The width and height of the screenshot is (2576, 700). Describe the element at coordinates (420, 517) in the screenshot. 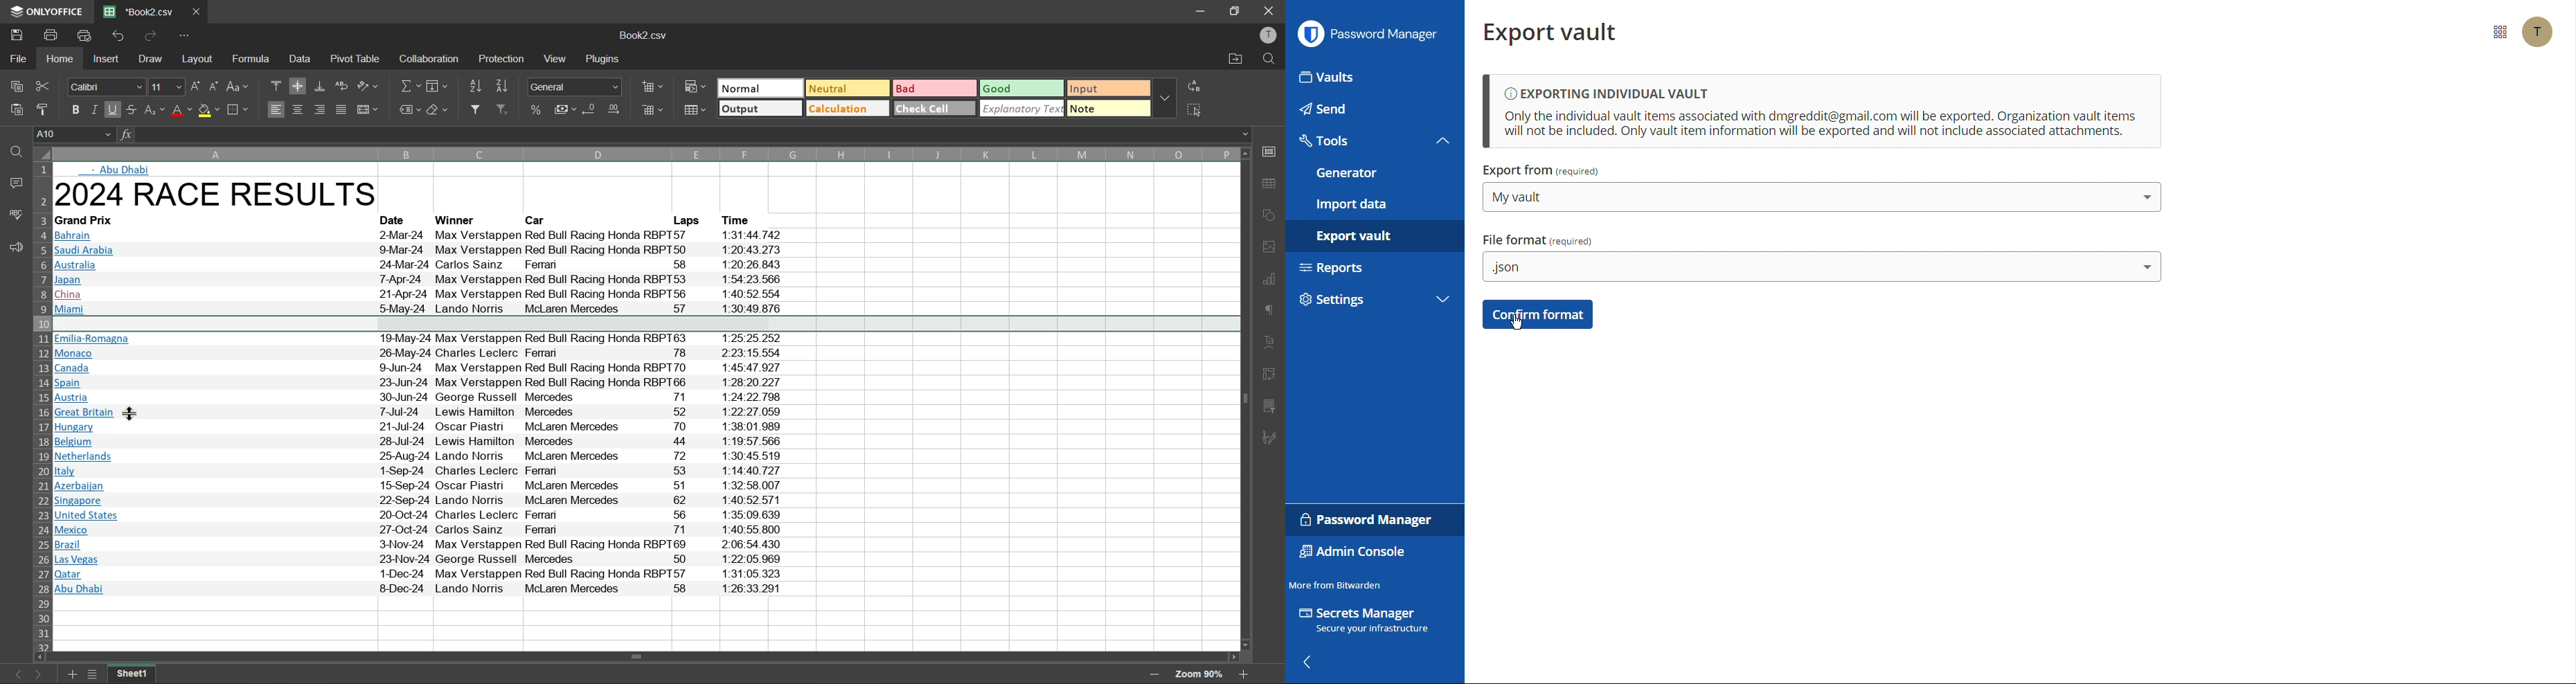

I see `United States 20-Oct-24 Charles Leclerc Ferman 56 1:35:09.639` at that location.